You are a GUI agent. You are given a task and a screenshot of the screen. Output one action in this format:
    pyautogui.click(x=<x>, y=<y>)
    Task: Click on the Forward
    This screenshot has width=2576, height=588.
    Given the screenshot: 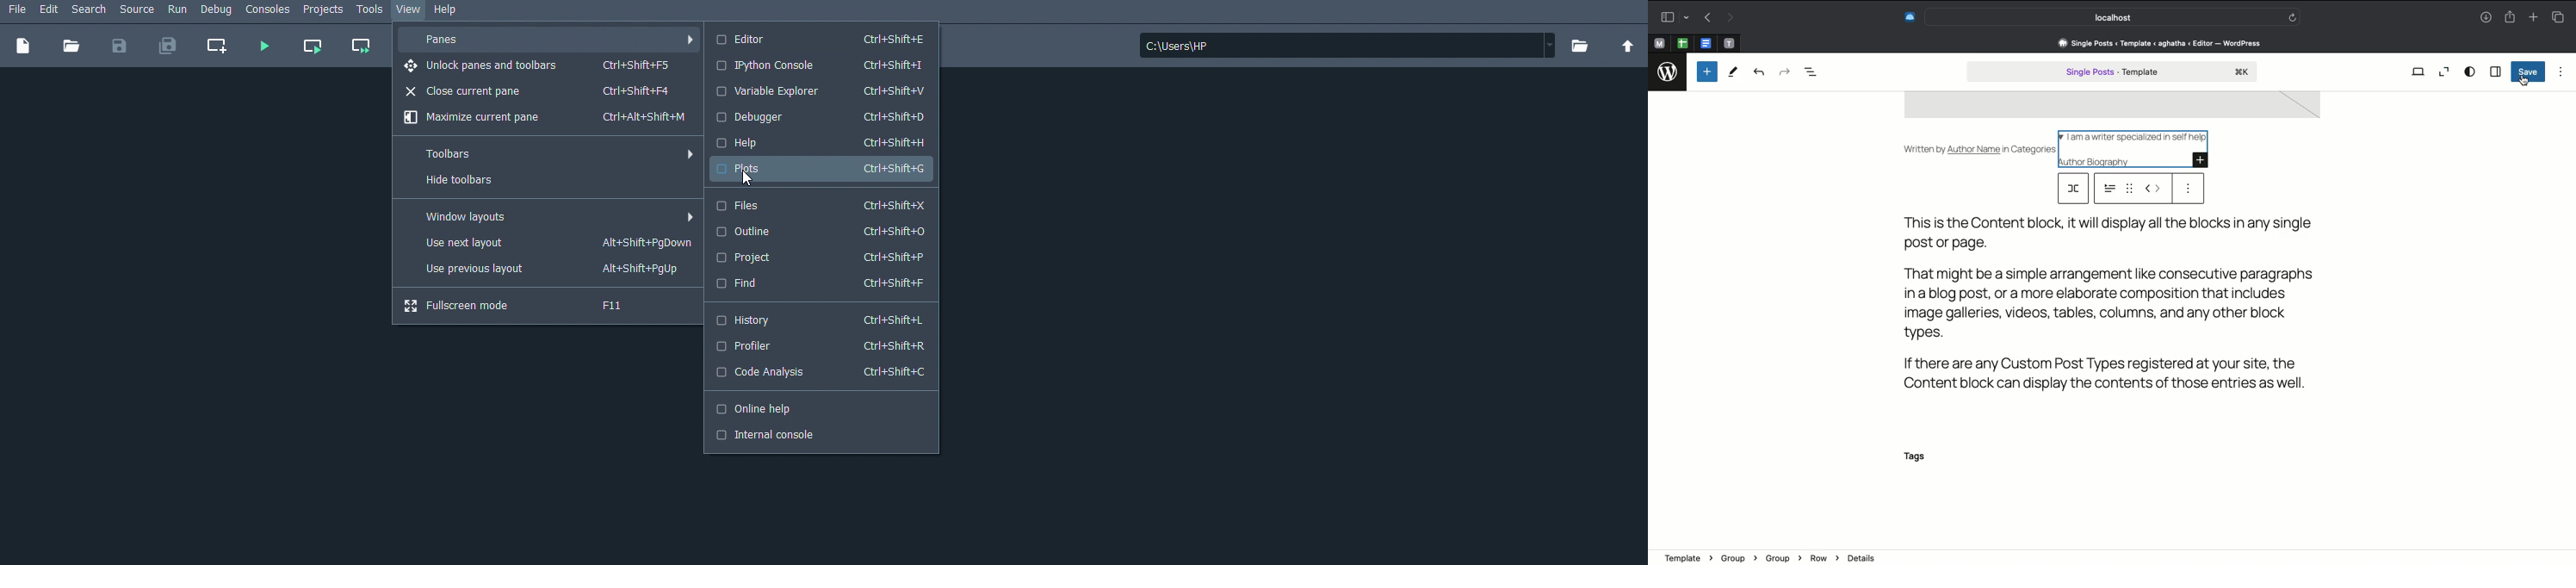 What is the action you would take?
    pyautogui.click(x=1731, y=18)
    